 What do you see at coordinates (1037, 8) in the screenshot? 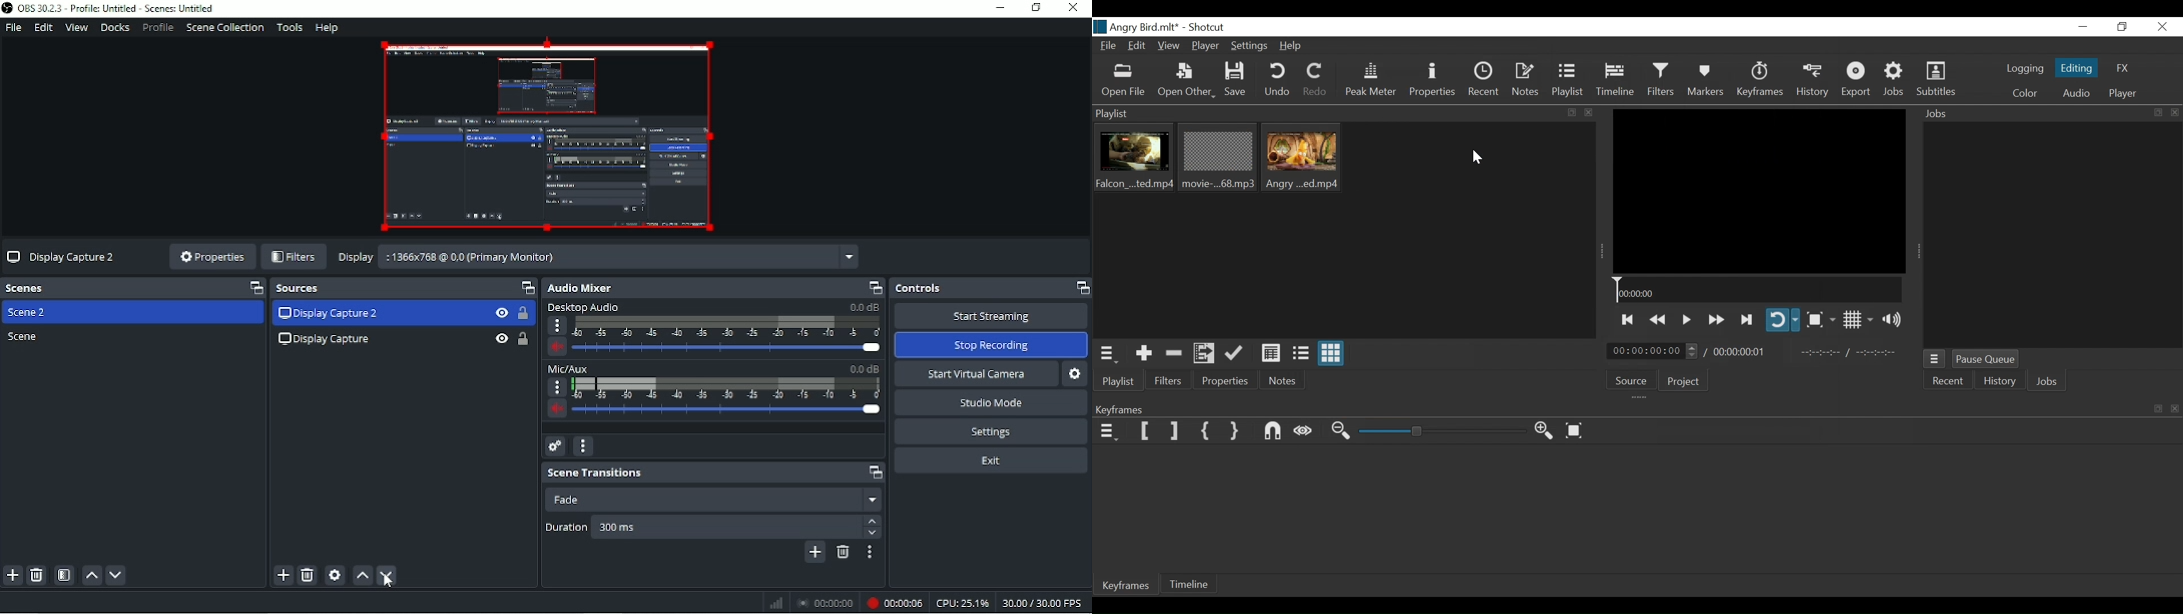
I see `Restore down` at bounding box center [1037, 8].